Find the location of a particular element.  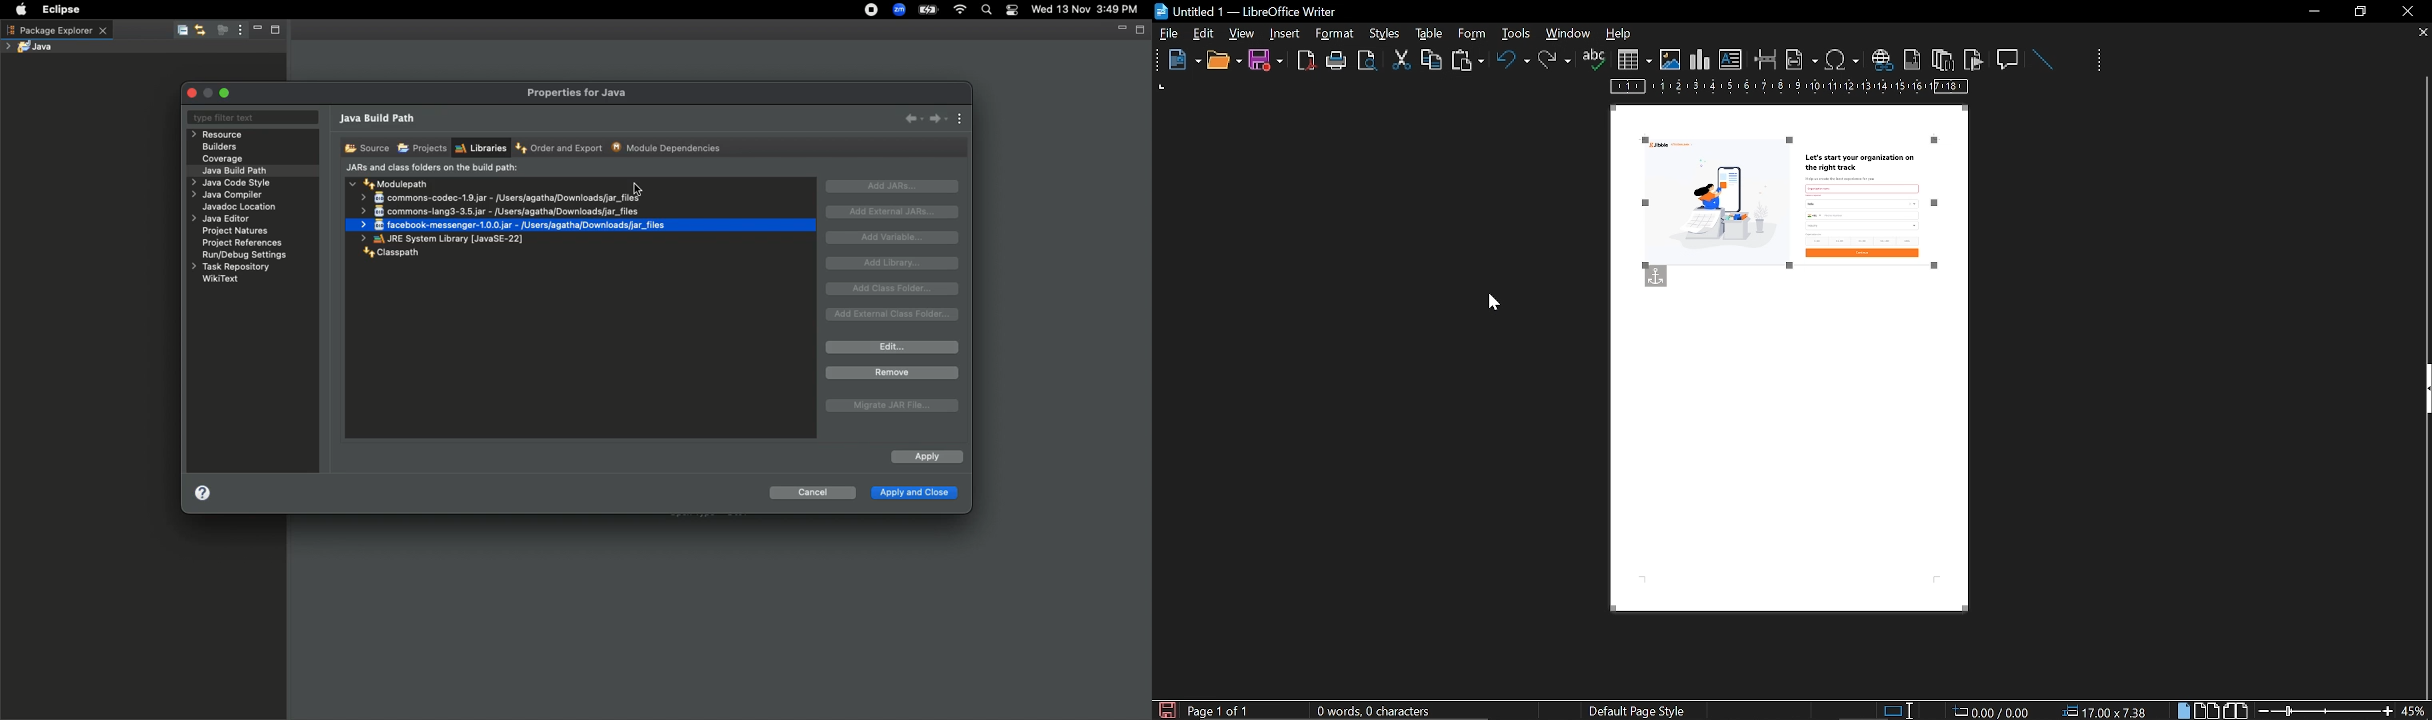

Classpath is located at coordinates (388, 254).